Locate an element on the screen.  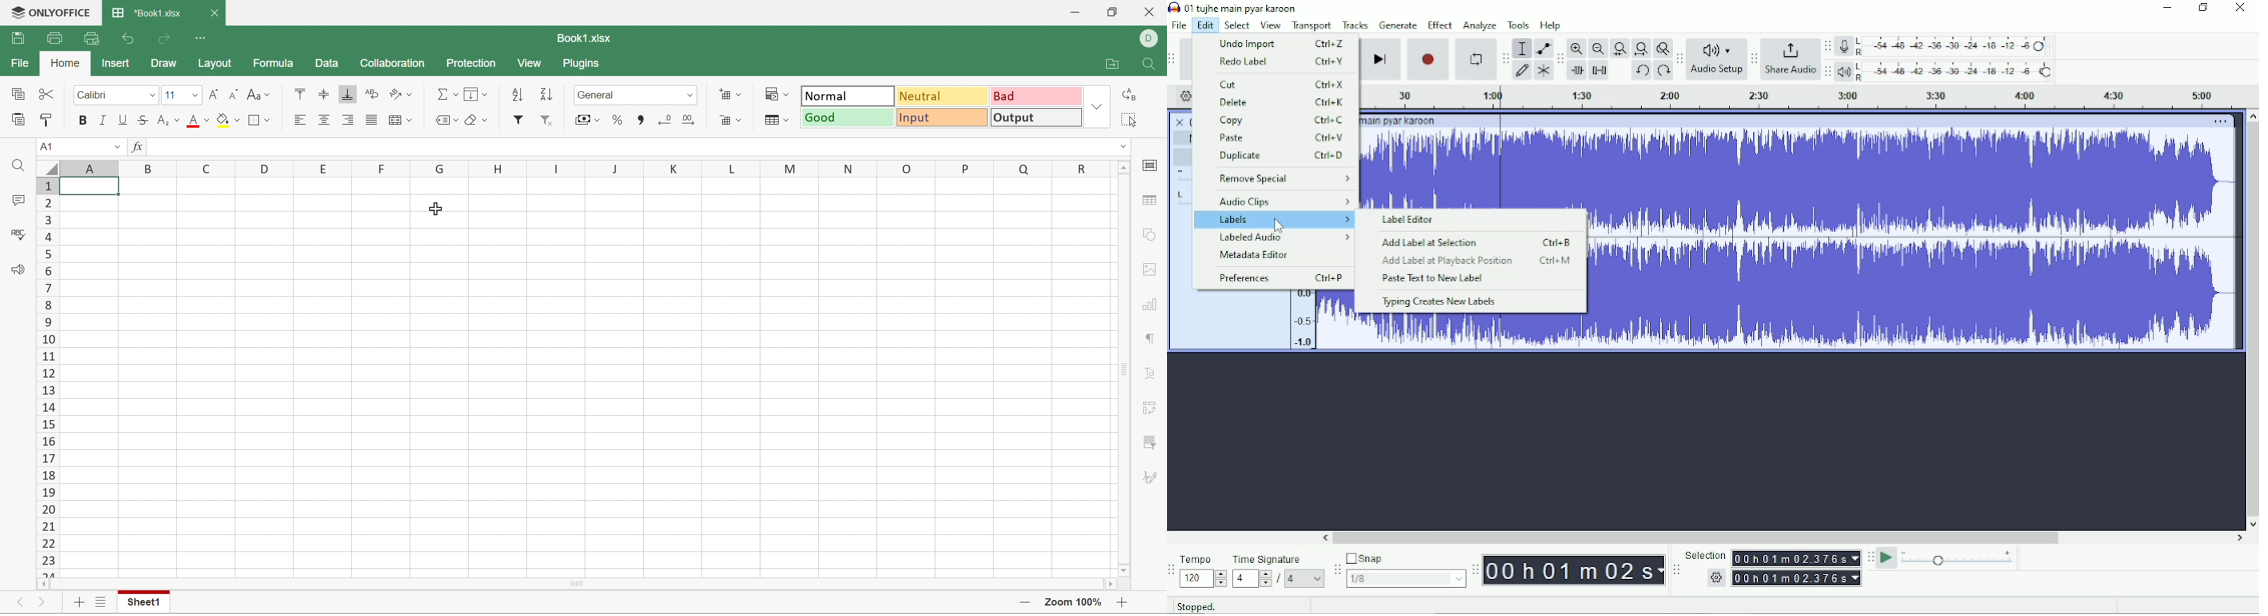
Table settings is located at coordinates (1153, 201).